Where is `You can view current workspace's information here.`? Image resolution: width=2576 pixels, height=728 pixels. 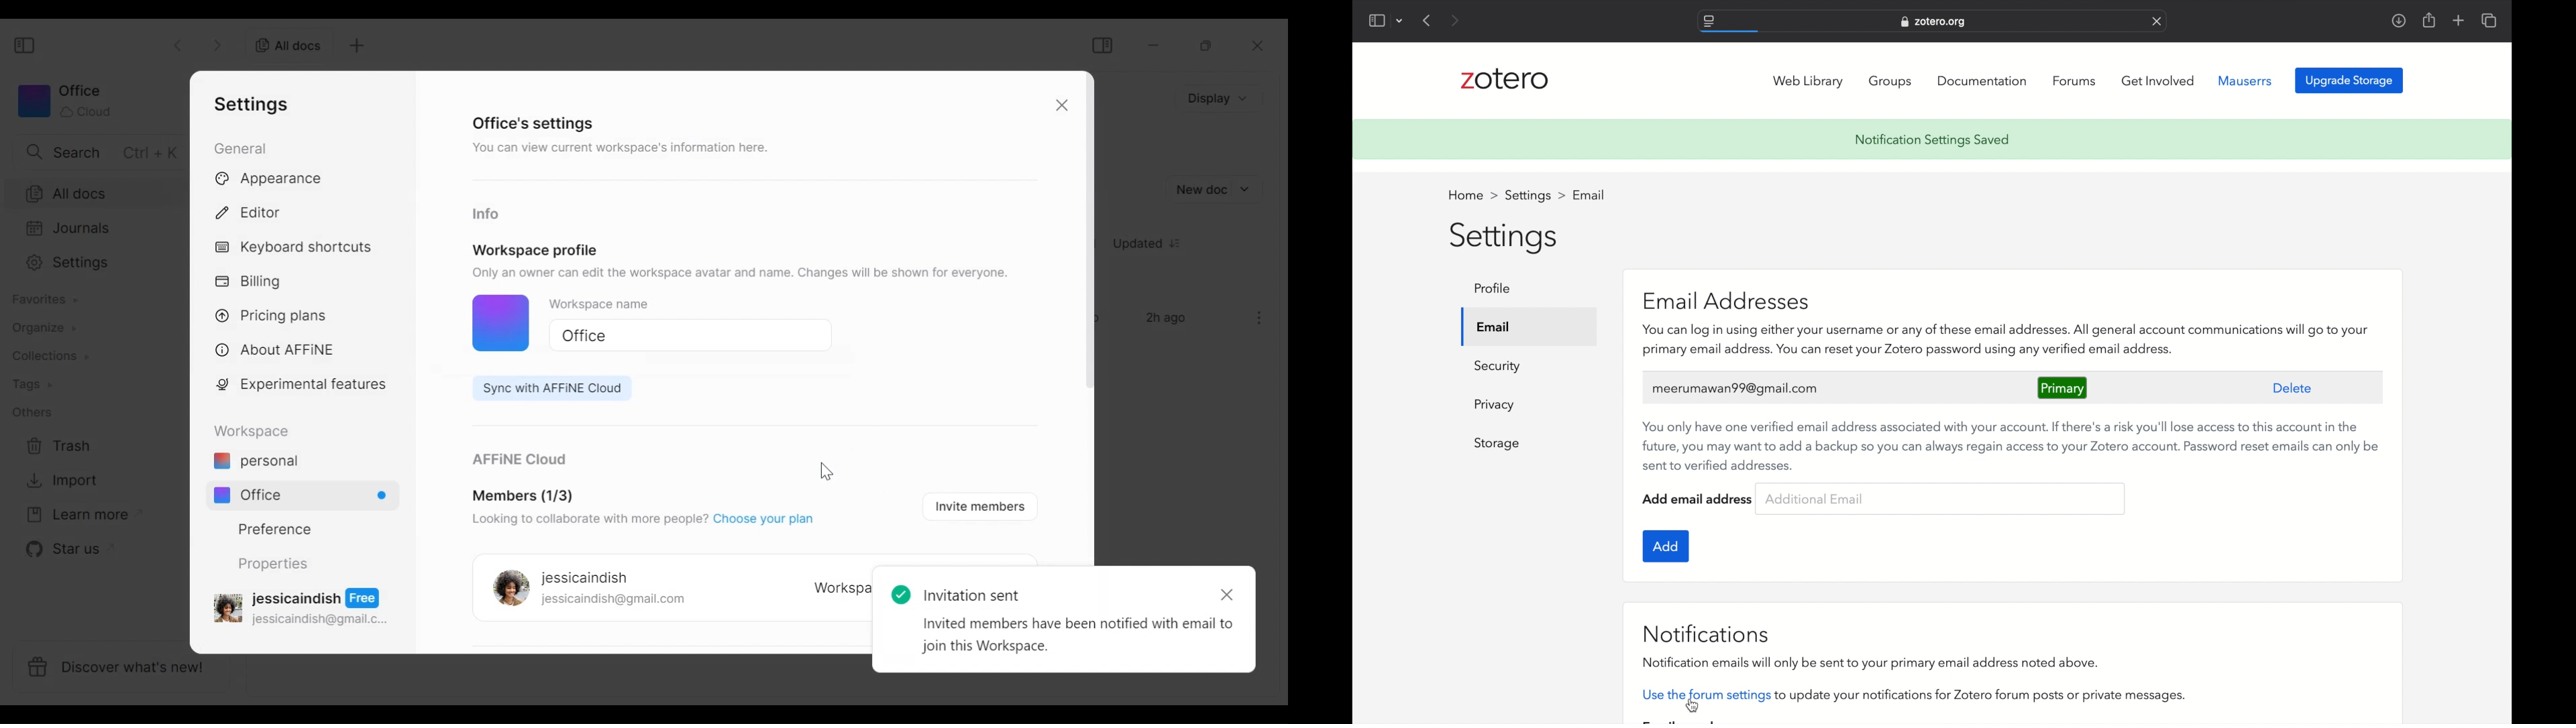
You can view current workspace's information here. is located at coordinates (618, 150).